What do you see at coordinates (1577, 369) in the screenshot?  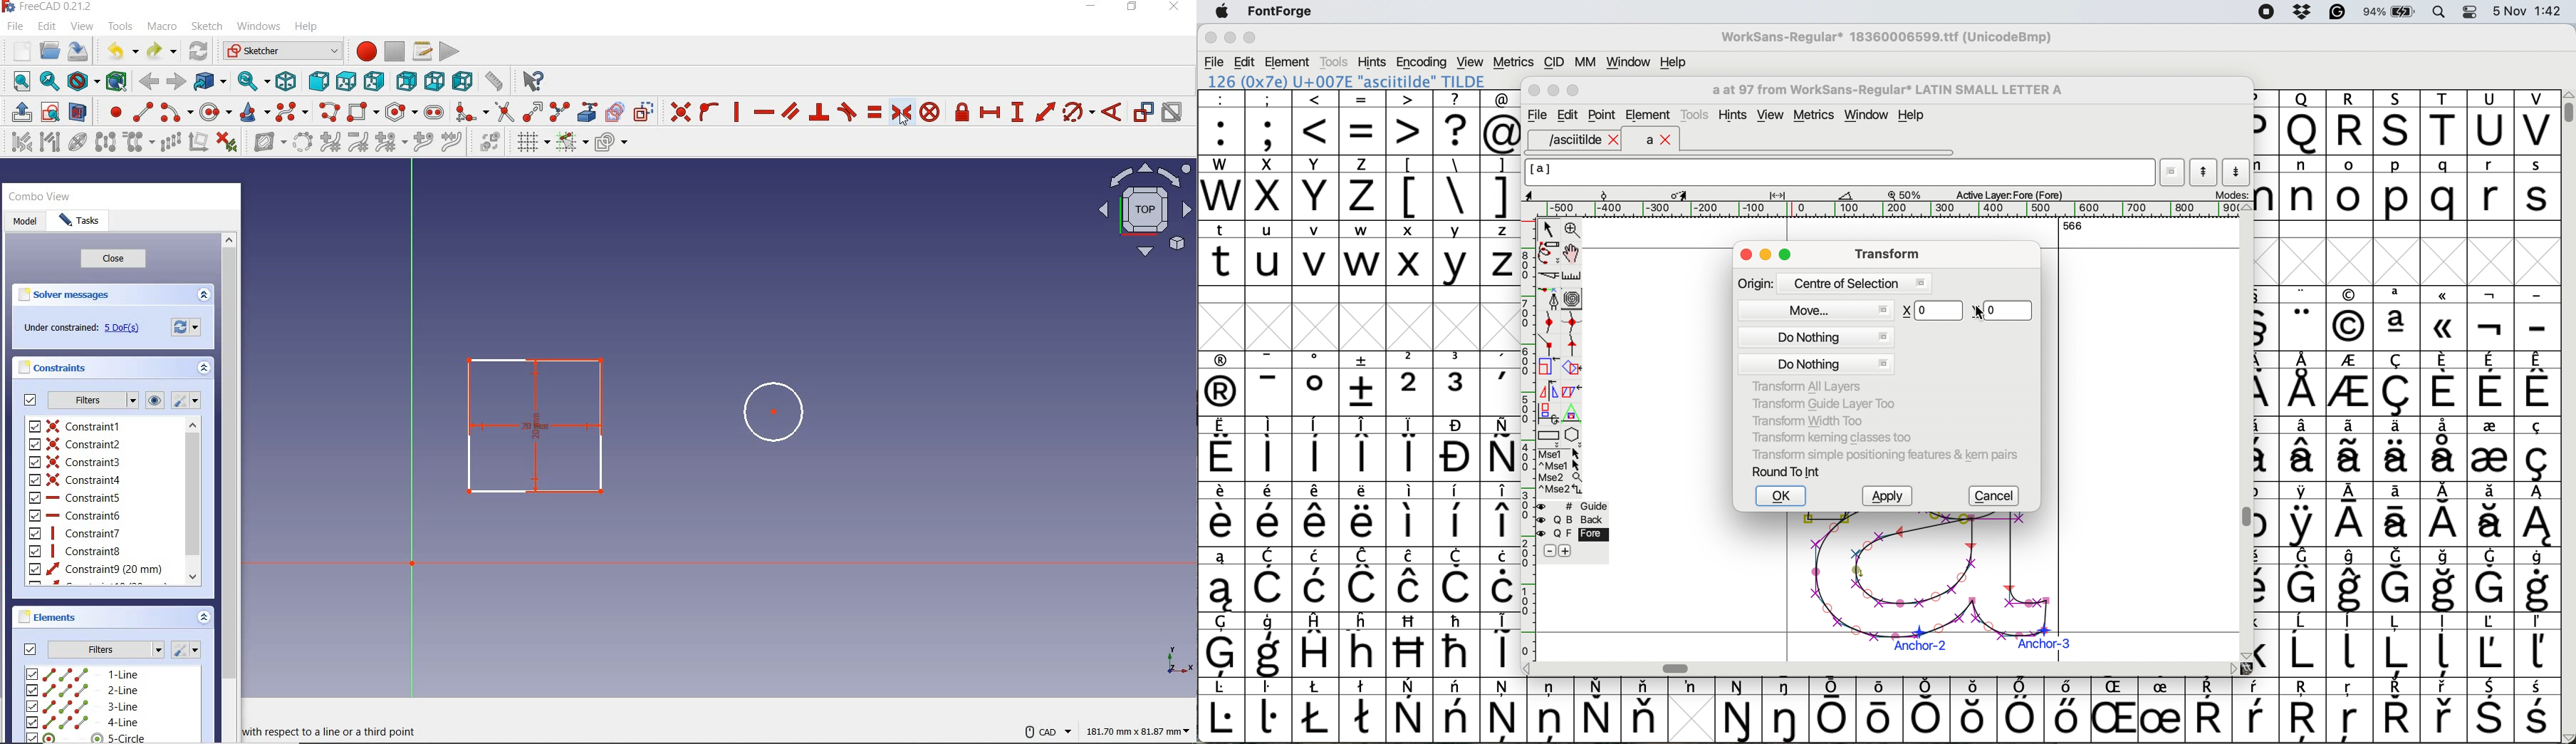 I see `rotate the selection` at bounding box center [1577, 369].